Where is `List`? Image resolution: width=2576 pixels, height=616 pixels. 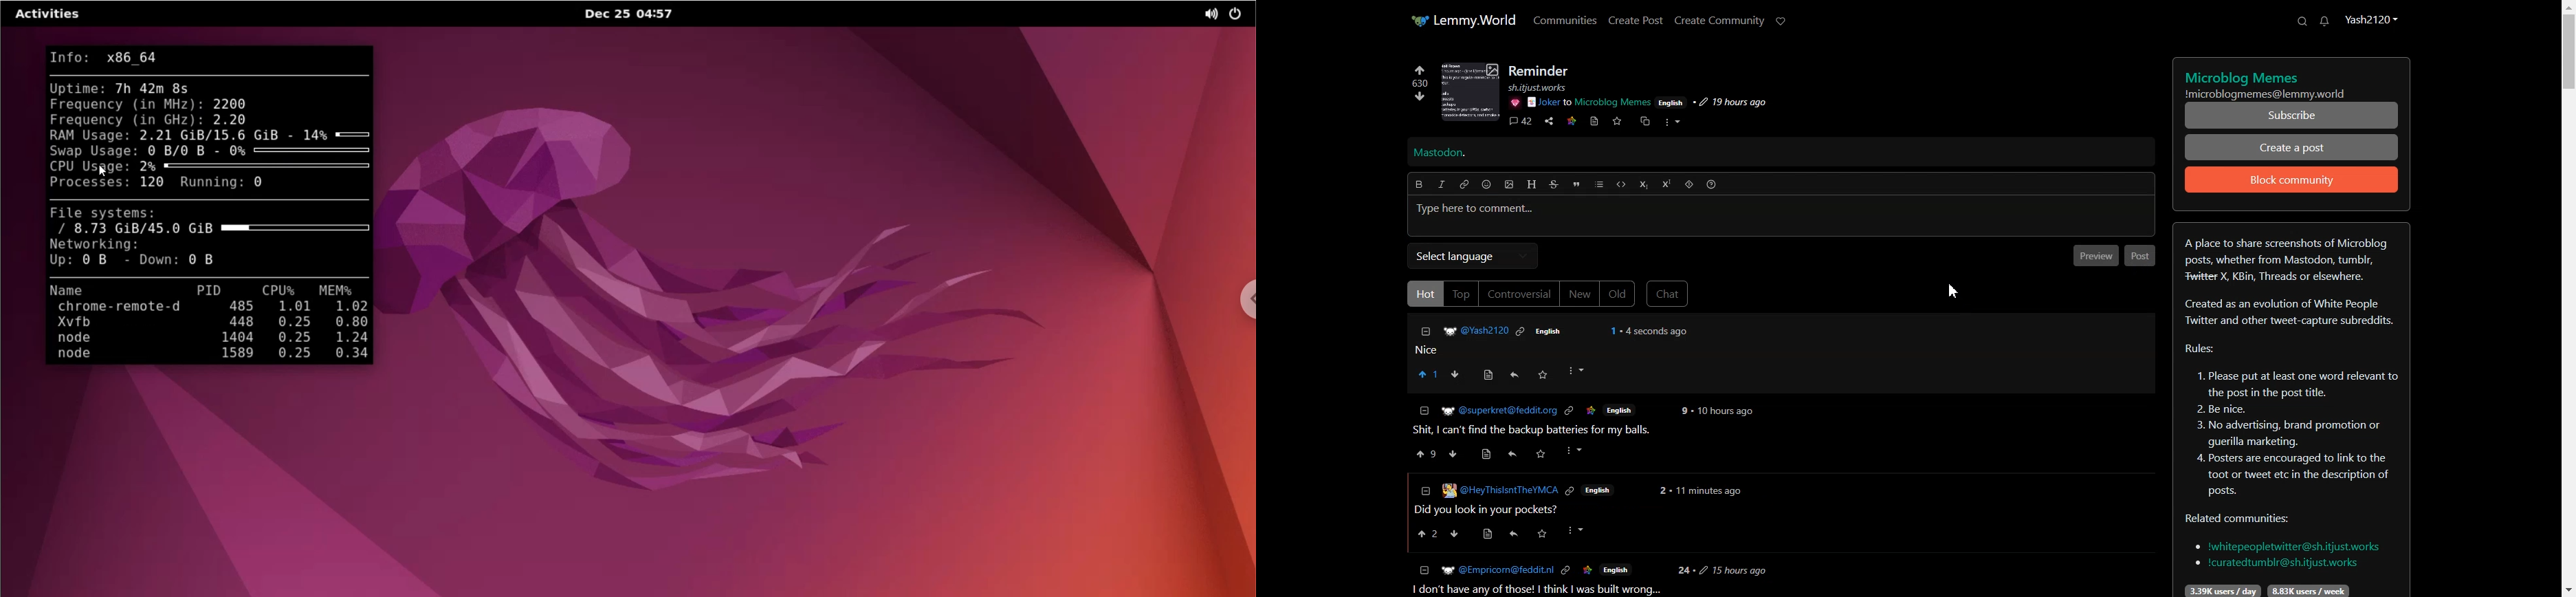 List is located at coordinates (1599, 184).